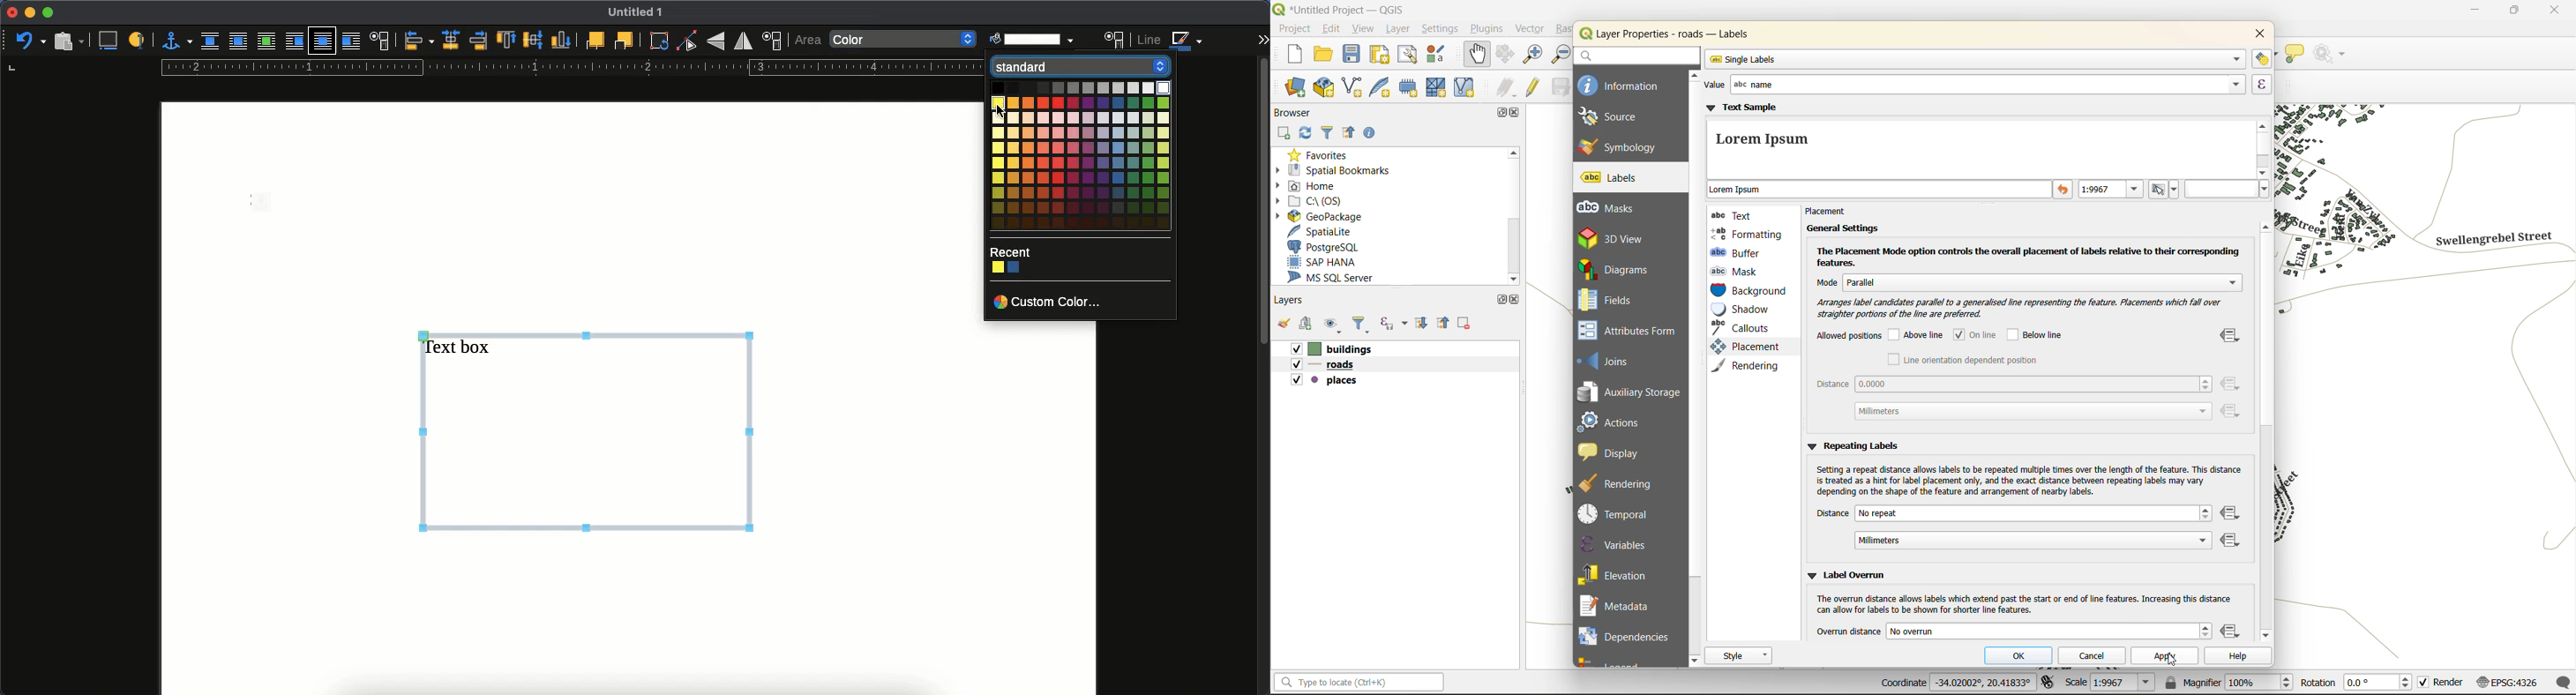  What do you see at coordinates (1747, 234) in the screenshot?
I see `formatting` at bounding box center [1747, 234].